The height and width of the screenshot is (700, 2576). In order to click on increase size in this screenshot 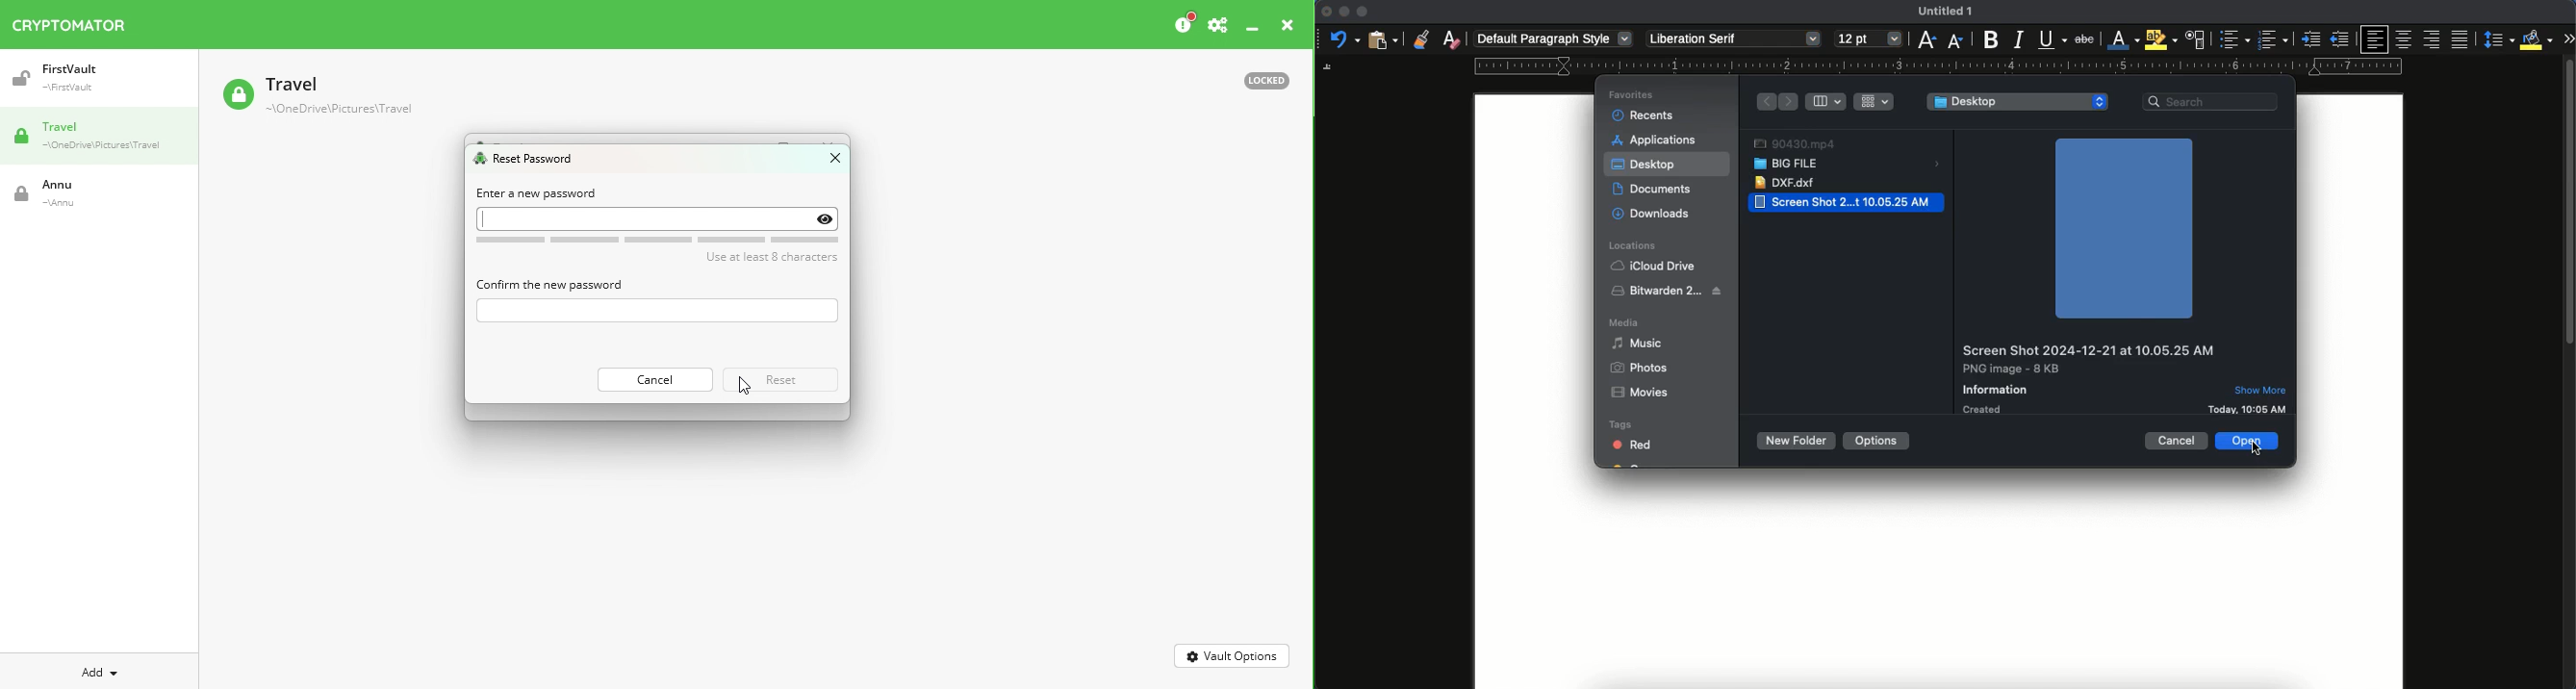, I will do `click(1926, 40)`.